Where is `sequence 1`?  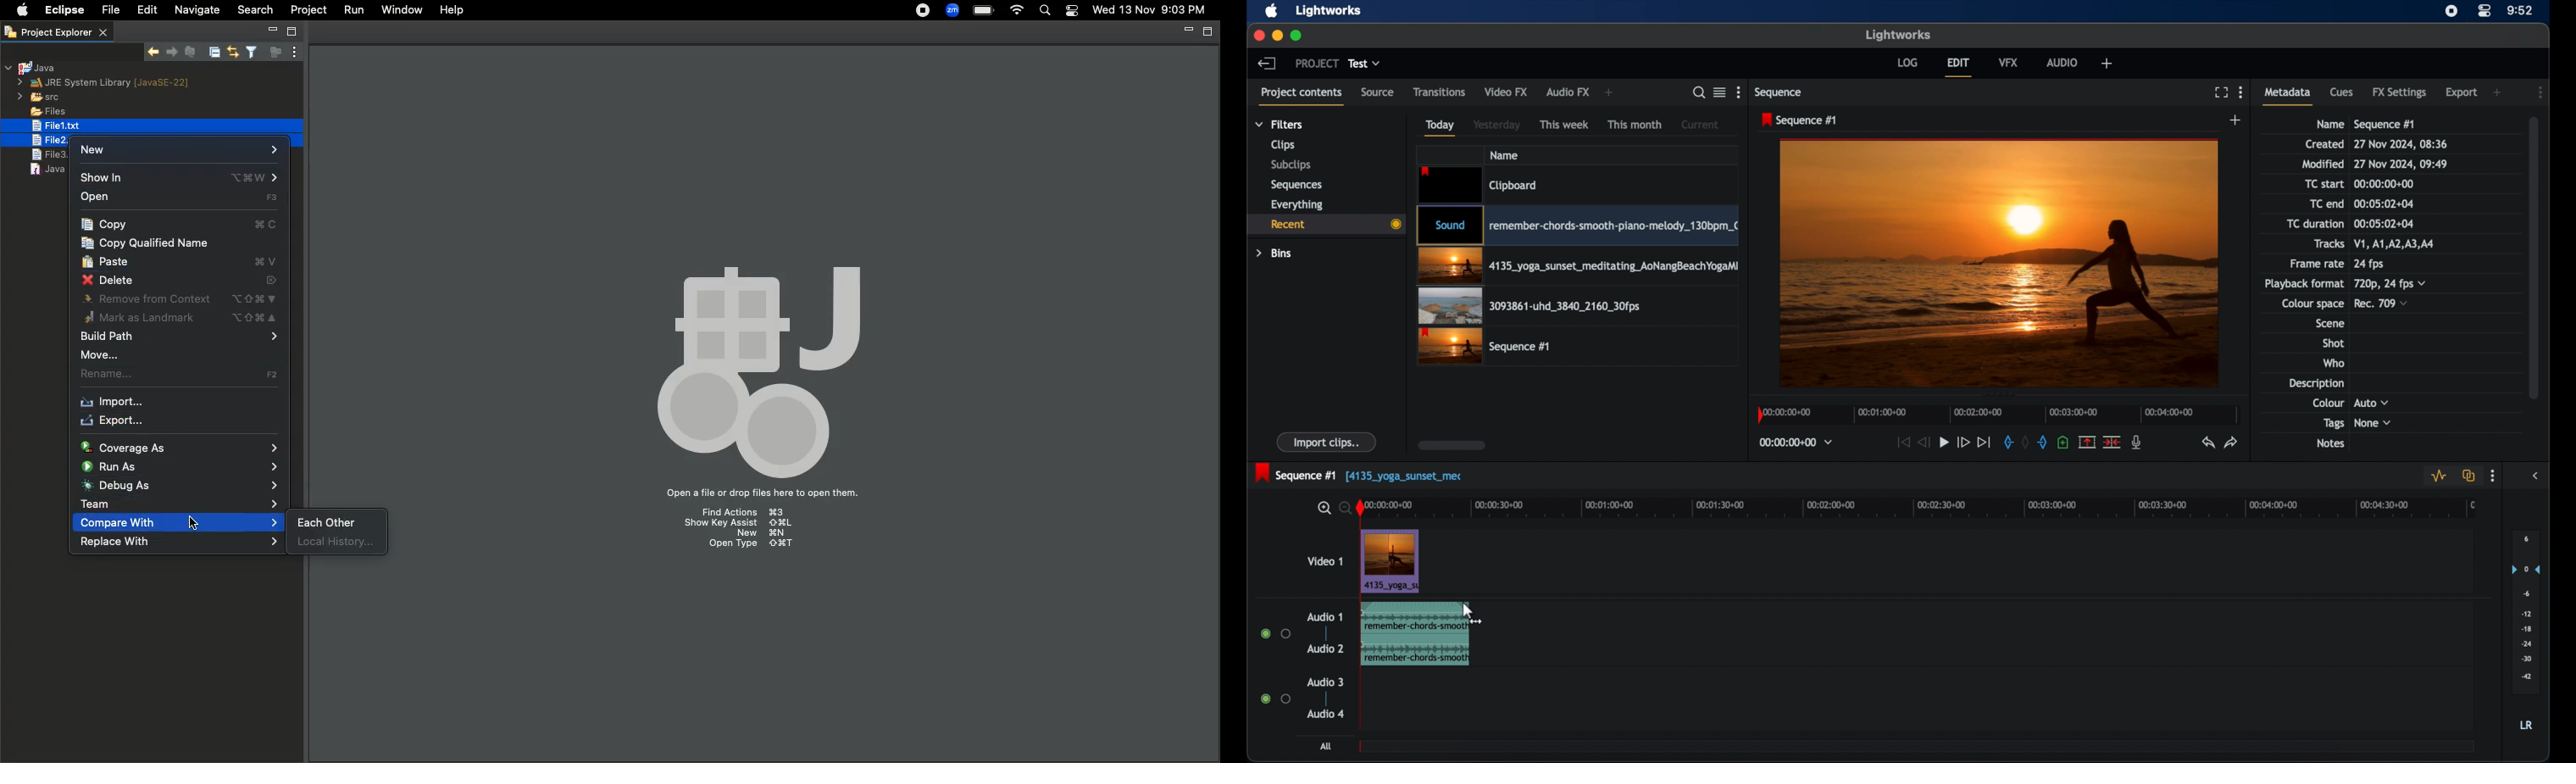 sequence 1 is located at coordinates (1799, 120).